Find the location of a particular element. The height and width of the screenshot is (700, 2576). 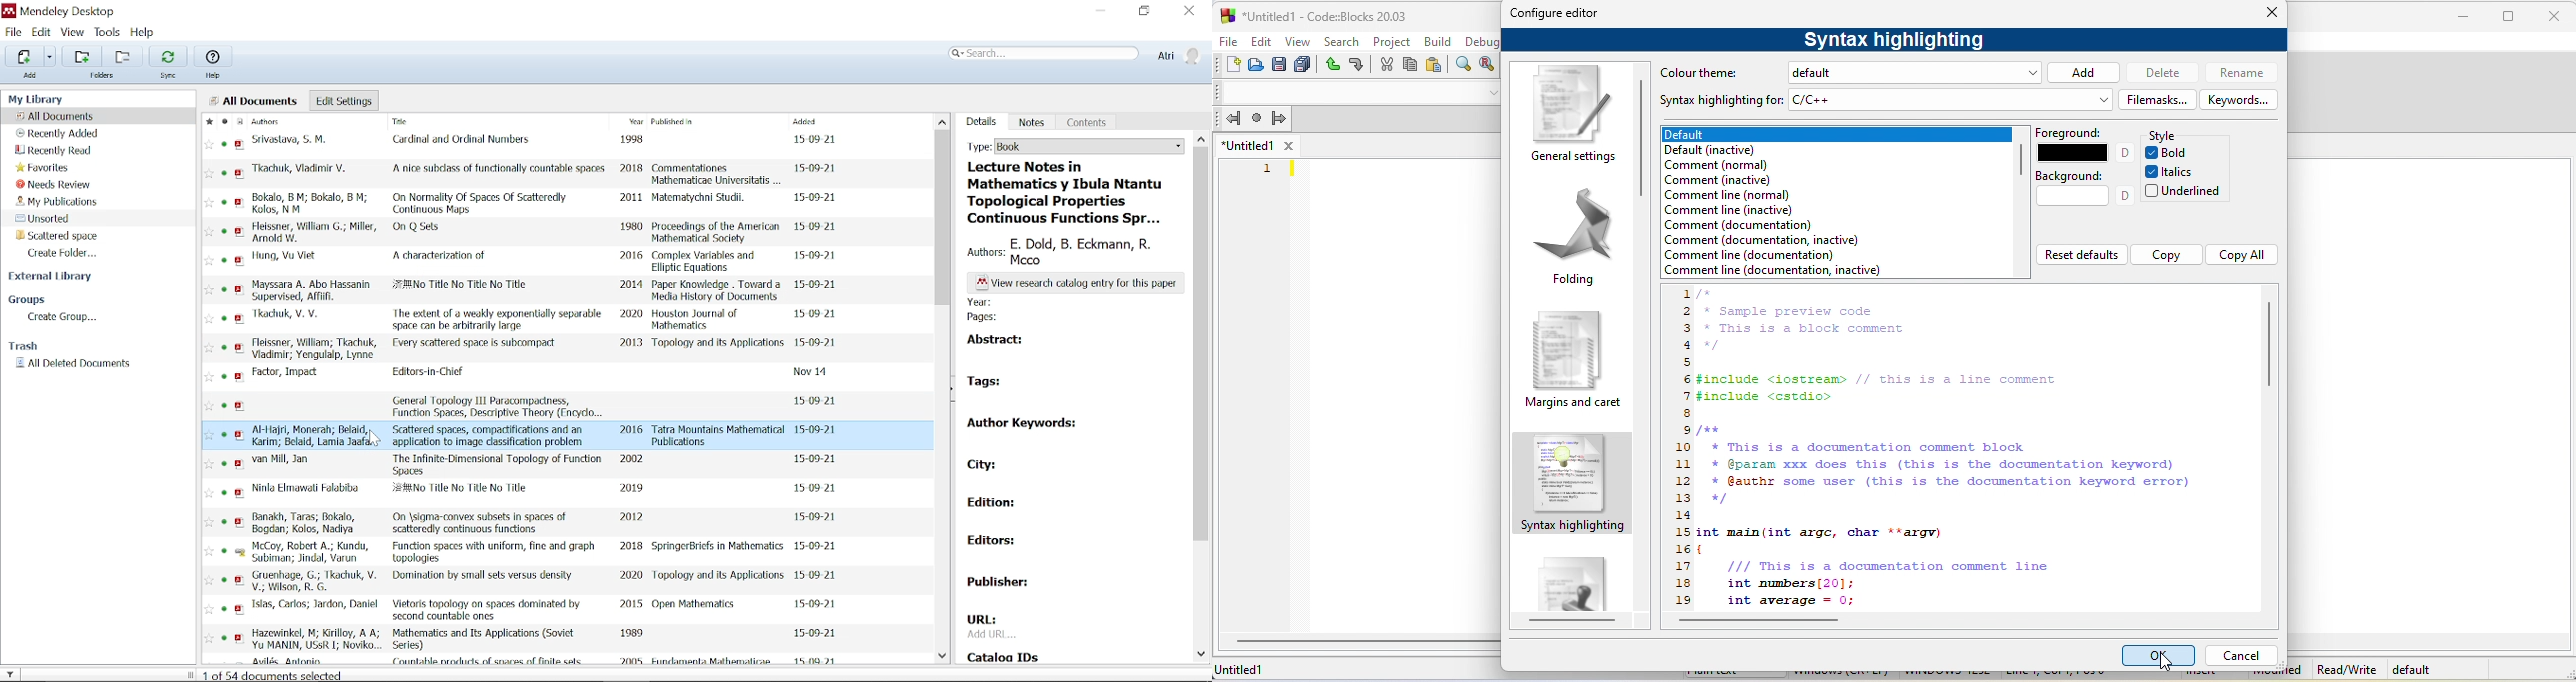

sync is located at coordinates (170, 77).